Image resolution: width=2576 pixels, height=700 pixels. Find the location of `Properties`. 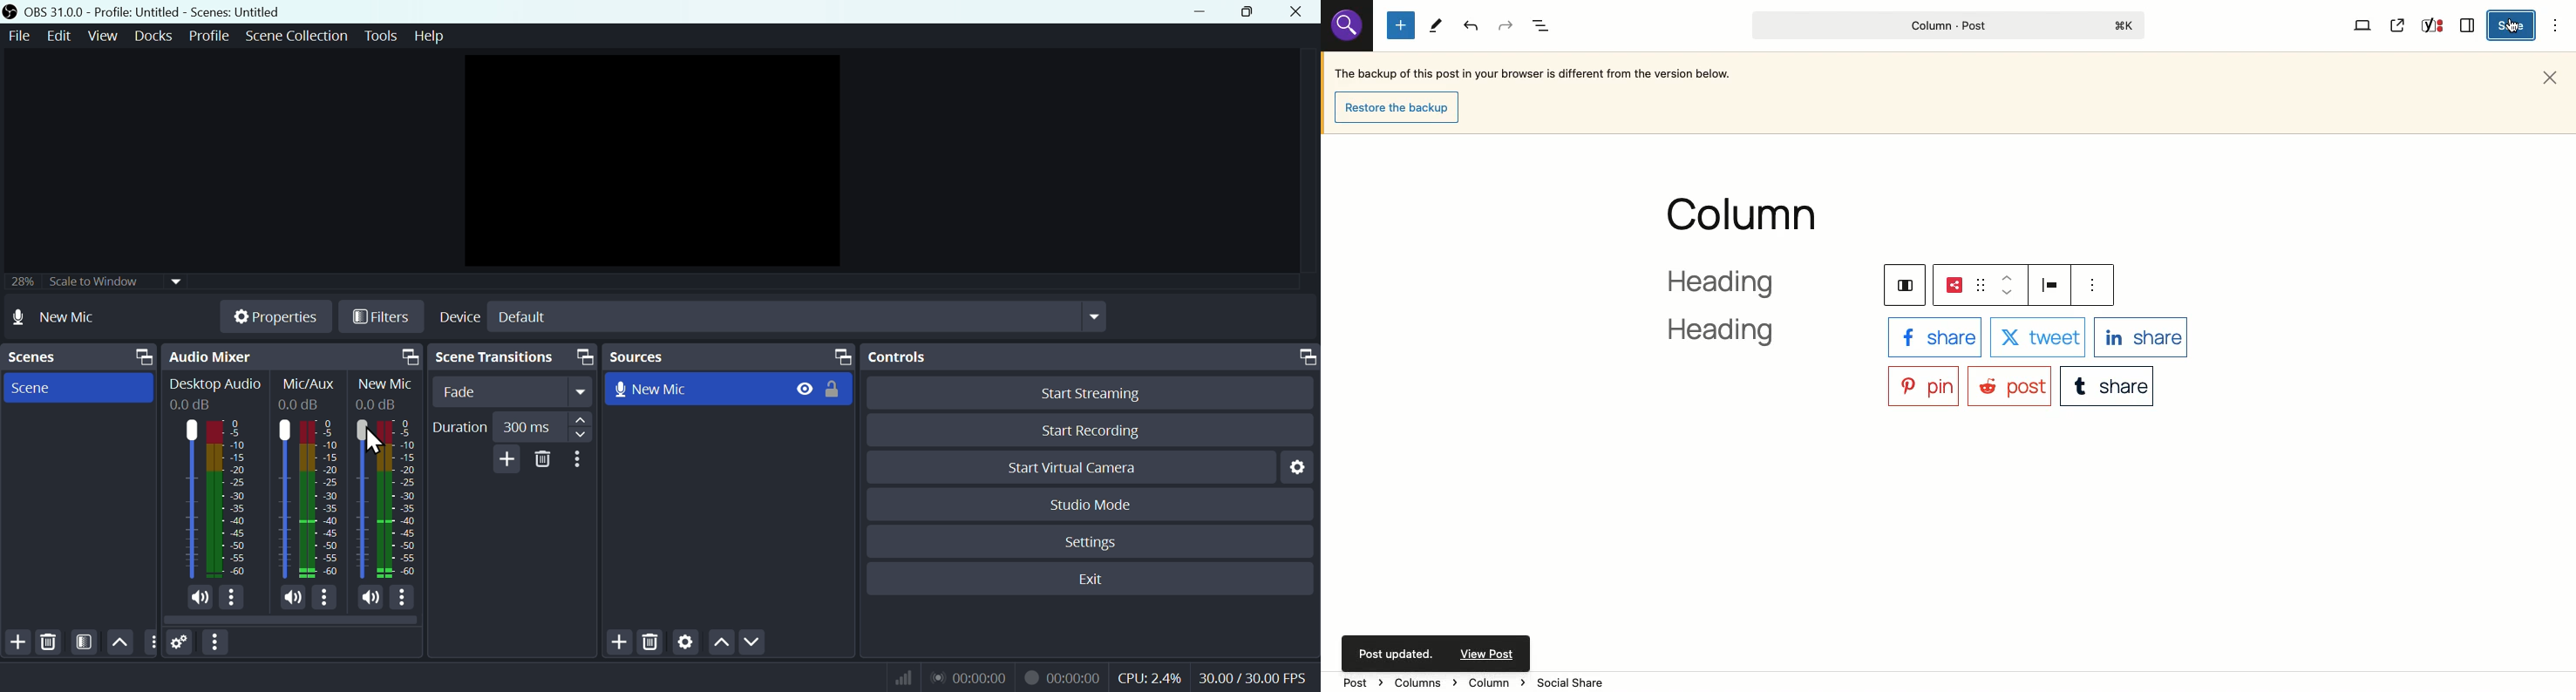

Properties is located at coordinates (275, 316).